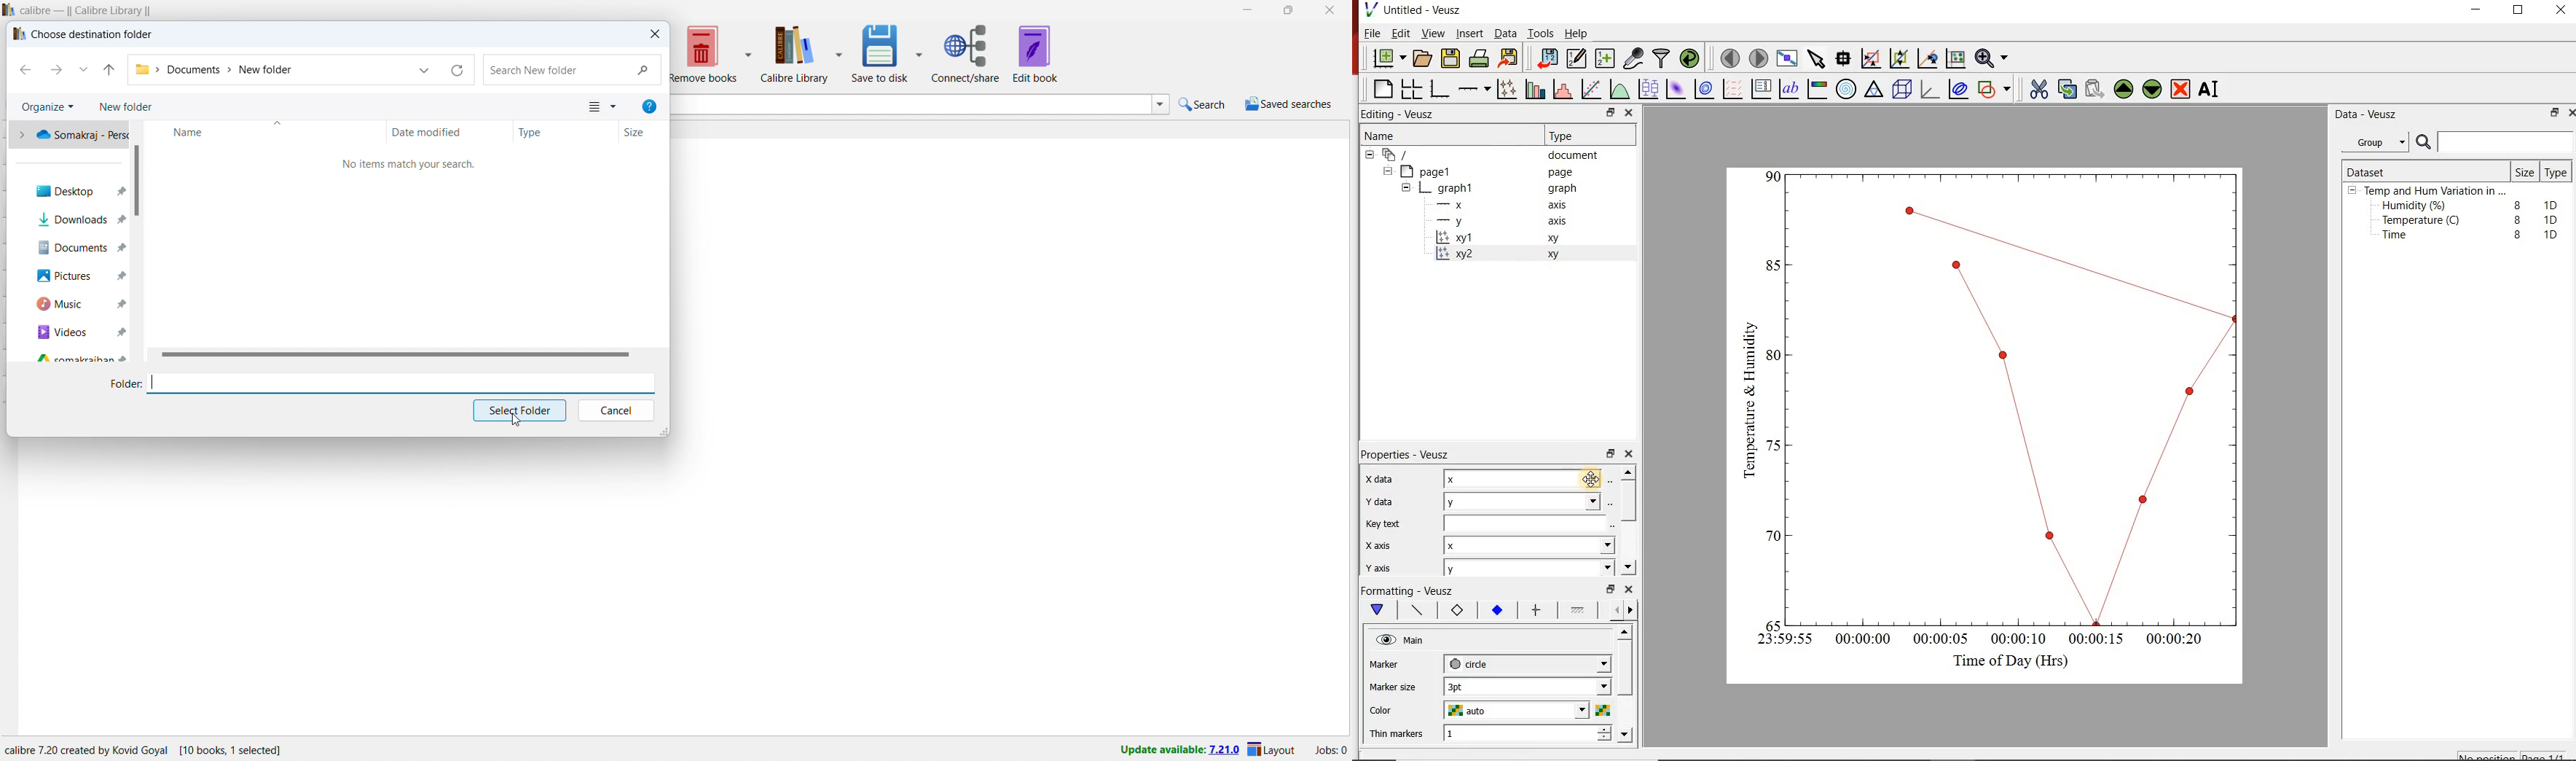 Image resolution: width=2576 pixels, height=784 pixels. I want to click on Fit a function to data, so click(1592, 88).